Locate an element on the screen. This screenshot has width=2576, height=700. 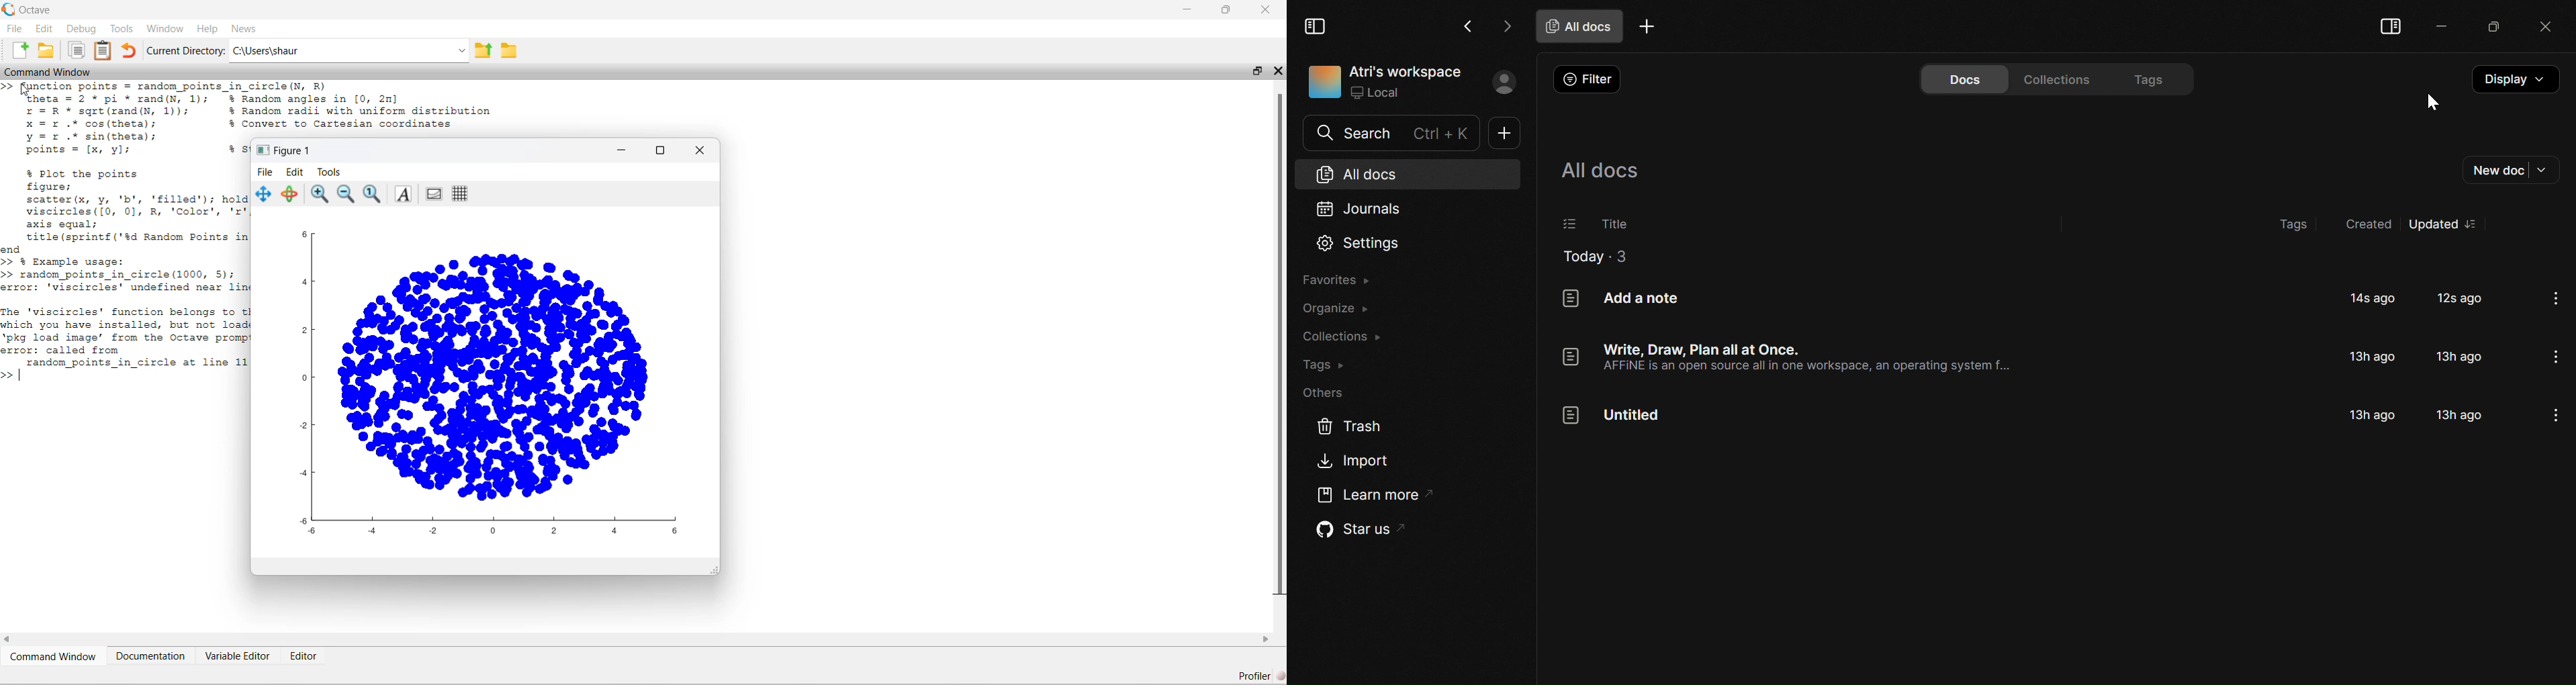
Insert text is located at coordinates (403, 194).